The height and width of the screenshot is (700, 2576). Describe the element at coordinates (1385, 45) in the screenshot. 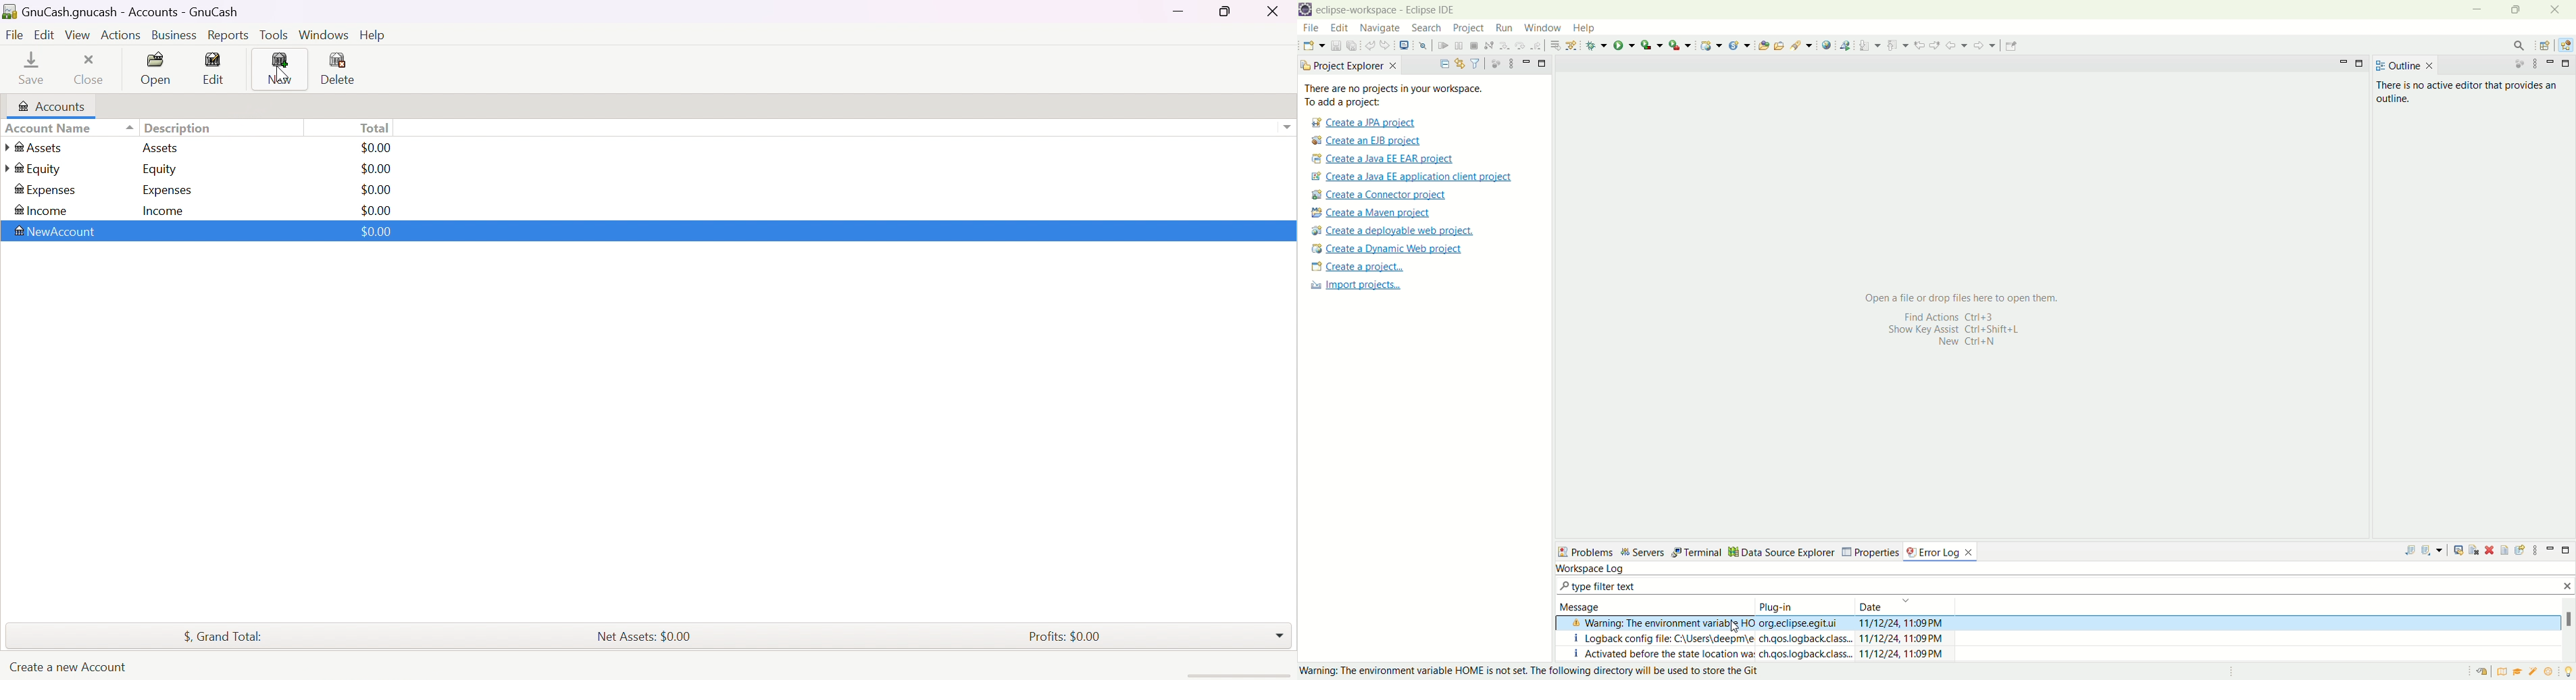

I see `redo` at that location.